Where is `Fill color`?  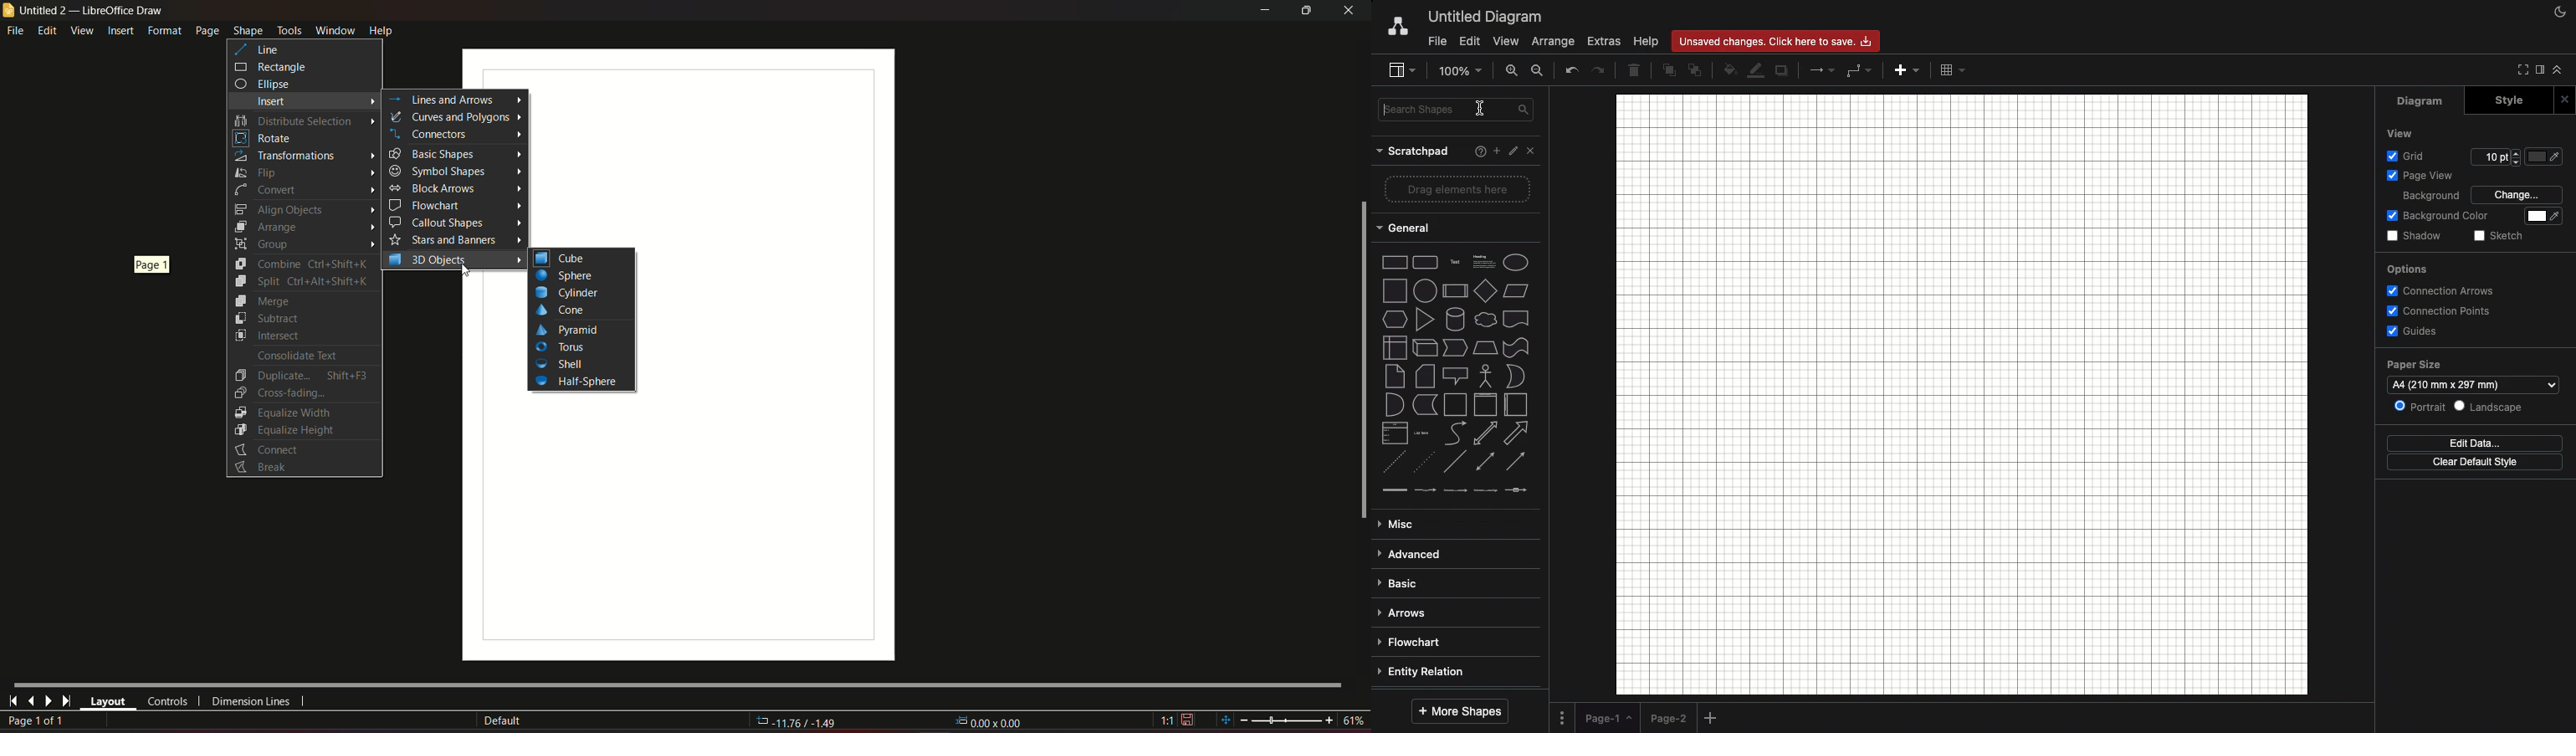
Fill color is located at coordinates (1730, 71).